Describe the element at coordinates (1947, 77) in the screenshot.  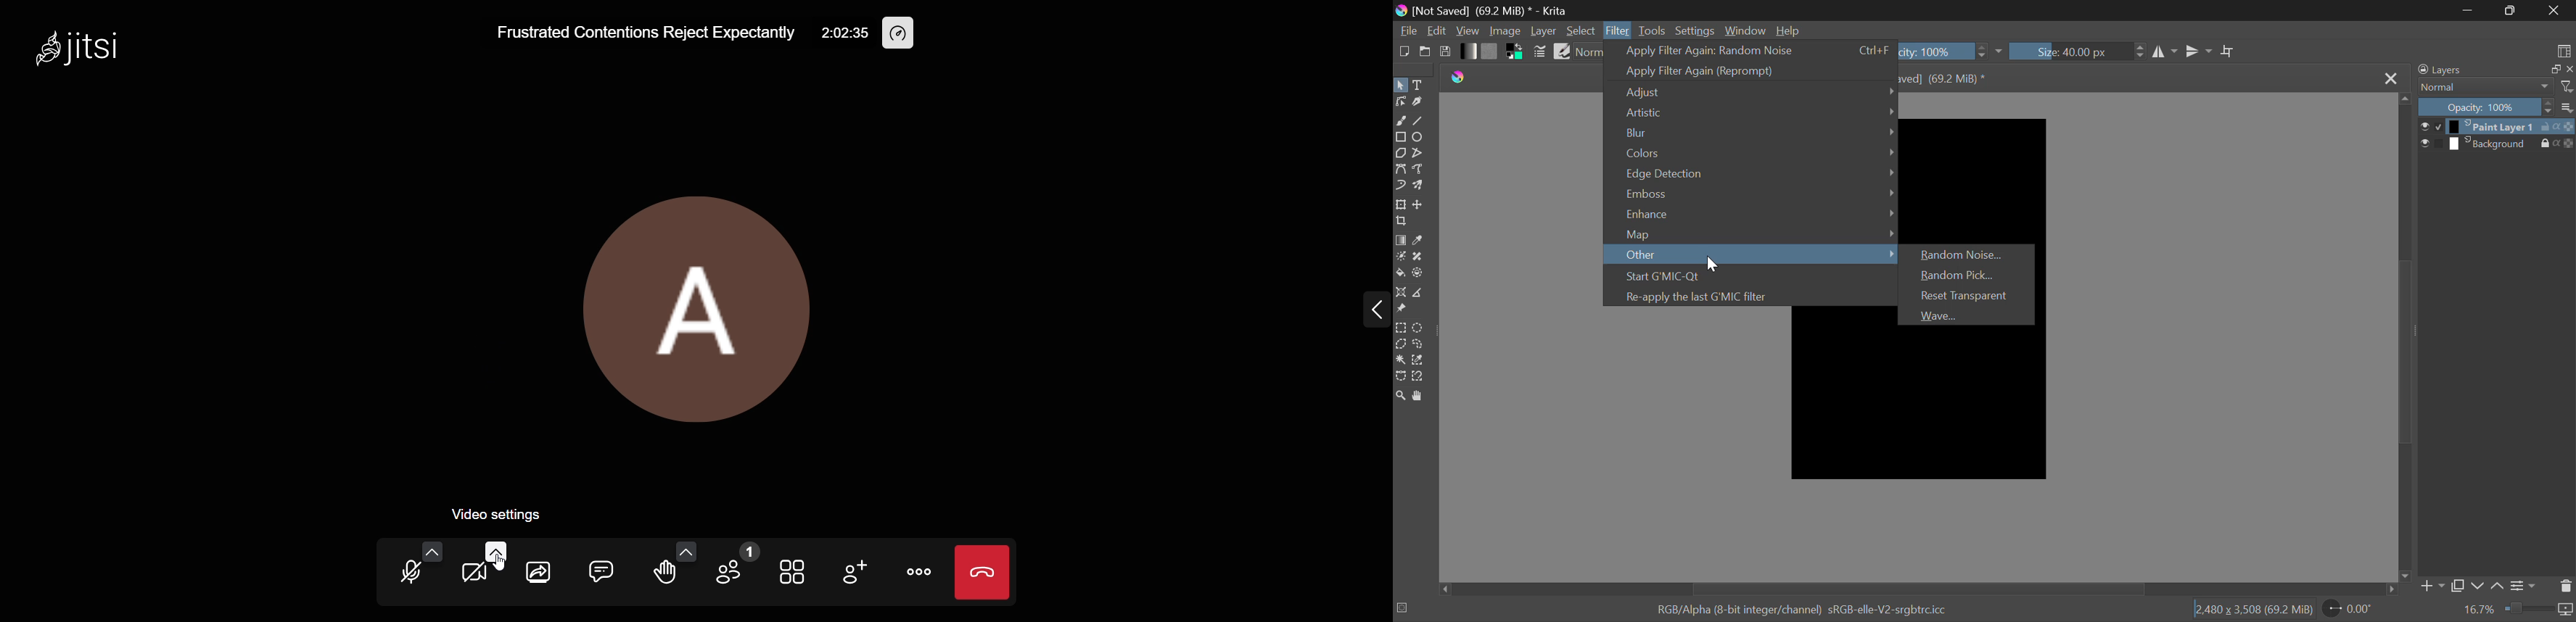
I see `[not saved] (69.2 mib)*` at that location.